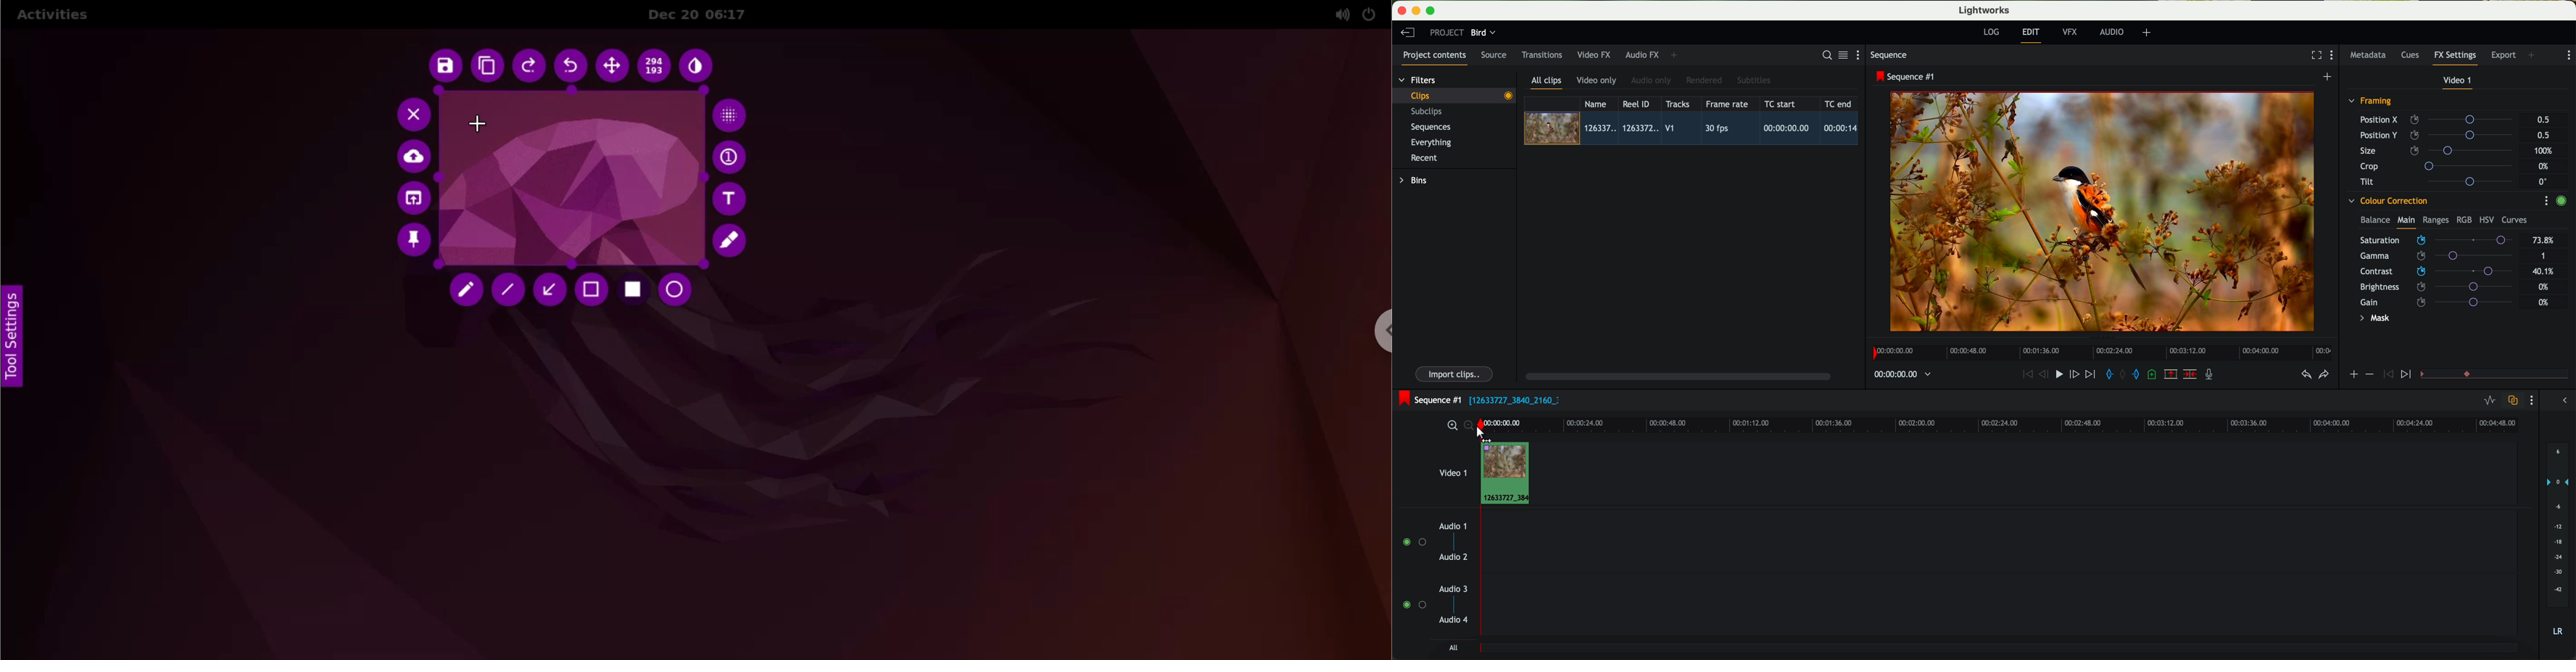  What do you see at coordinates (1705, 81) in the screenshot?
I see `rendered` at bounding box center [1705, 81].